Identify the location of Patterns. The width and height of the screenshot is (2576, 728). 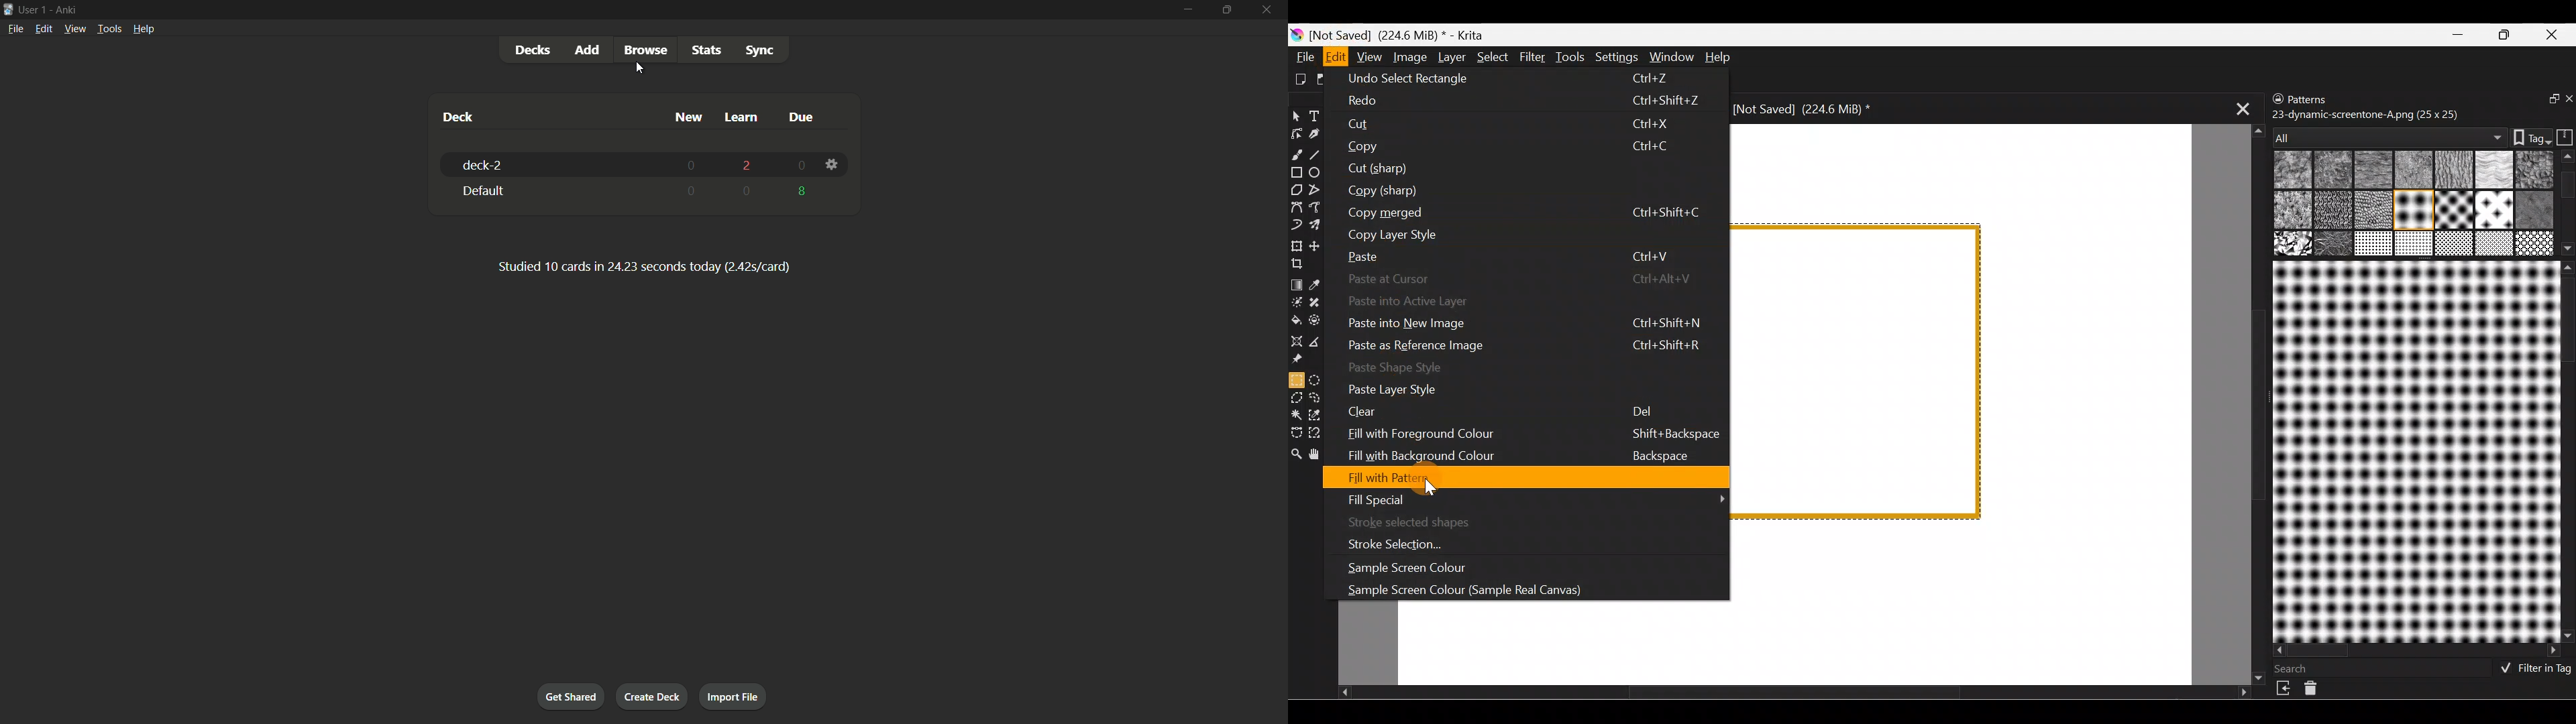
(2318, 97).